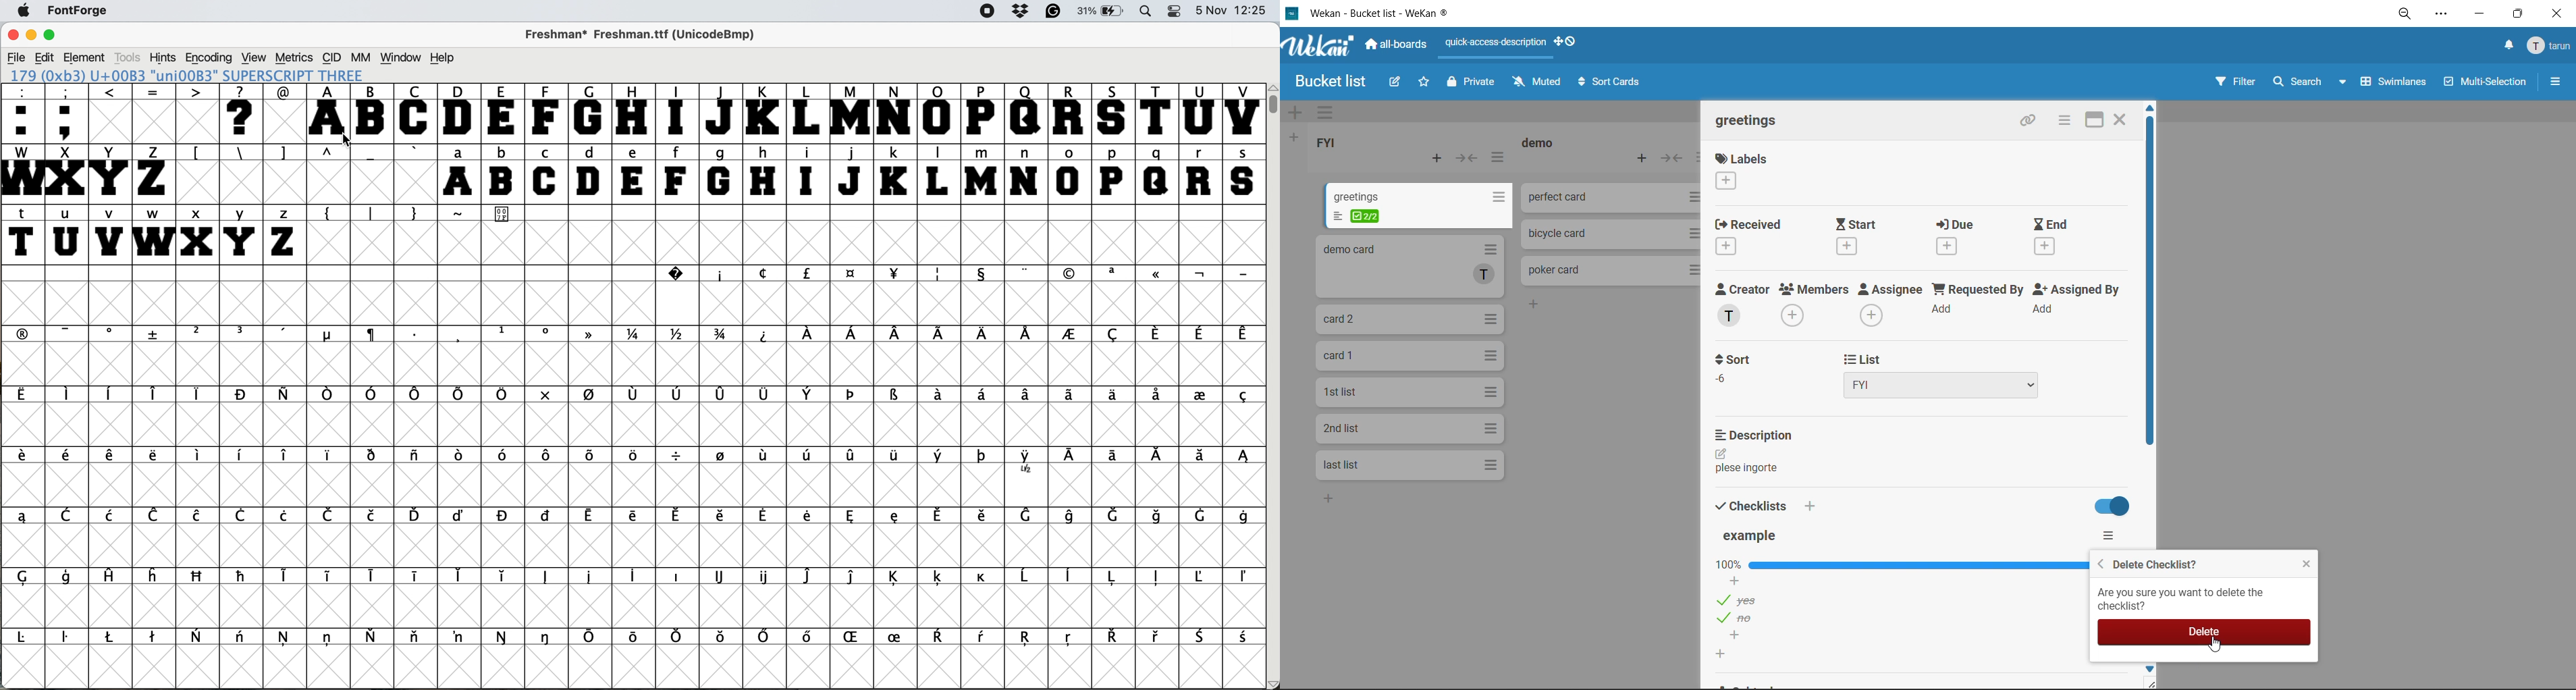  Describe the element at coordinates (855, 638) in the screenshot. I see `symbol` at that location.